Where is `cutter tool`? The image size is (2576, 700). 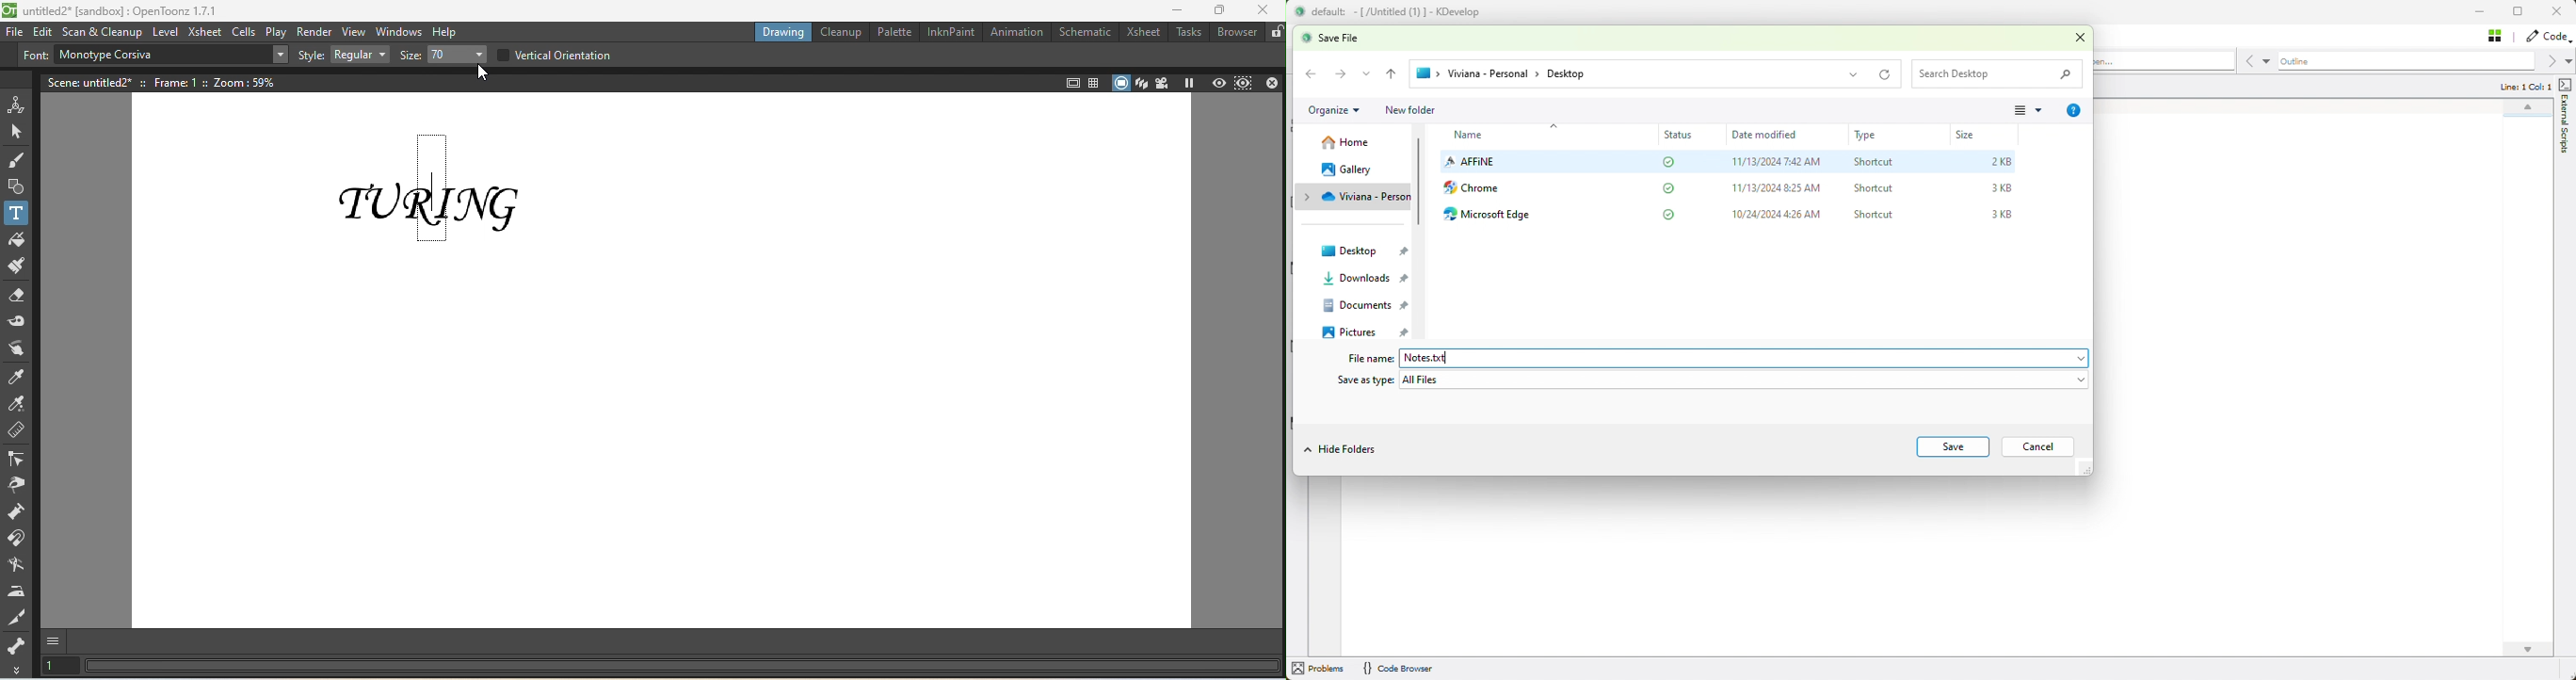
cutter tool is located at coordinates (18, 615).